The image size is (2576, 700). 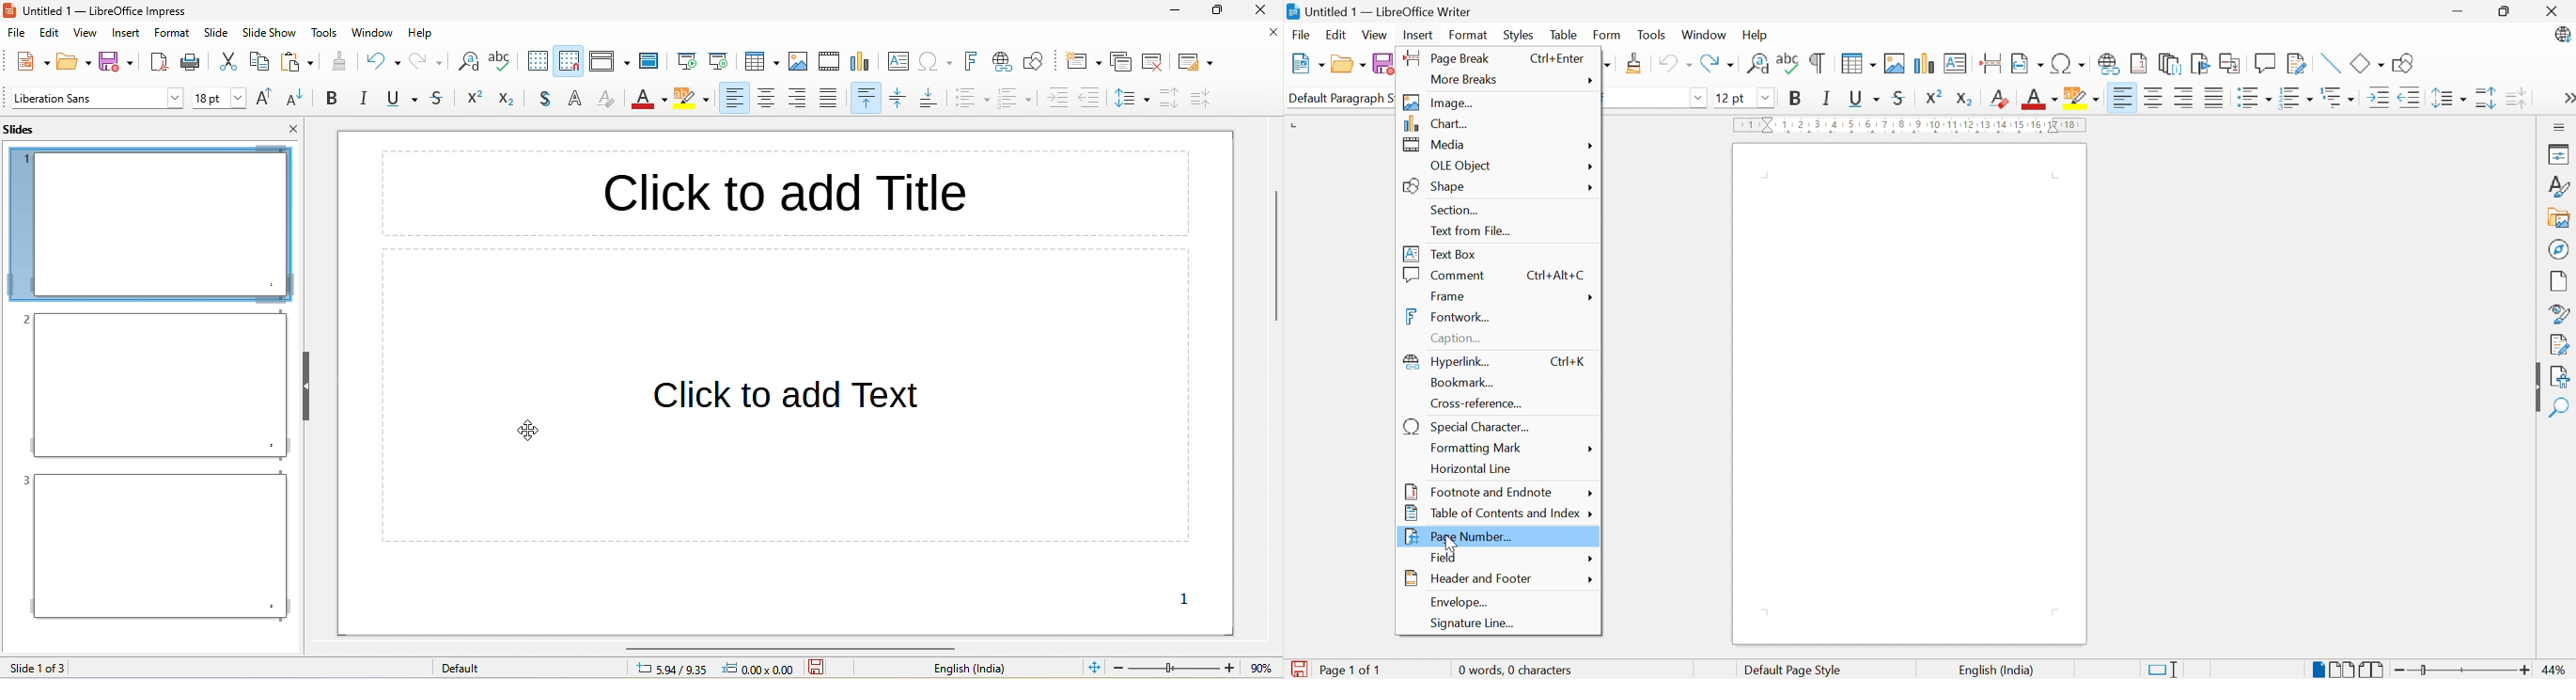 What do you see at coordinates (1555, 59) in the screenshot?
I see `Ctrl+Enter` at bounding box center [1555, 59].